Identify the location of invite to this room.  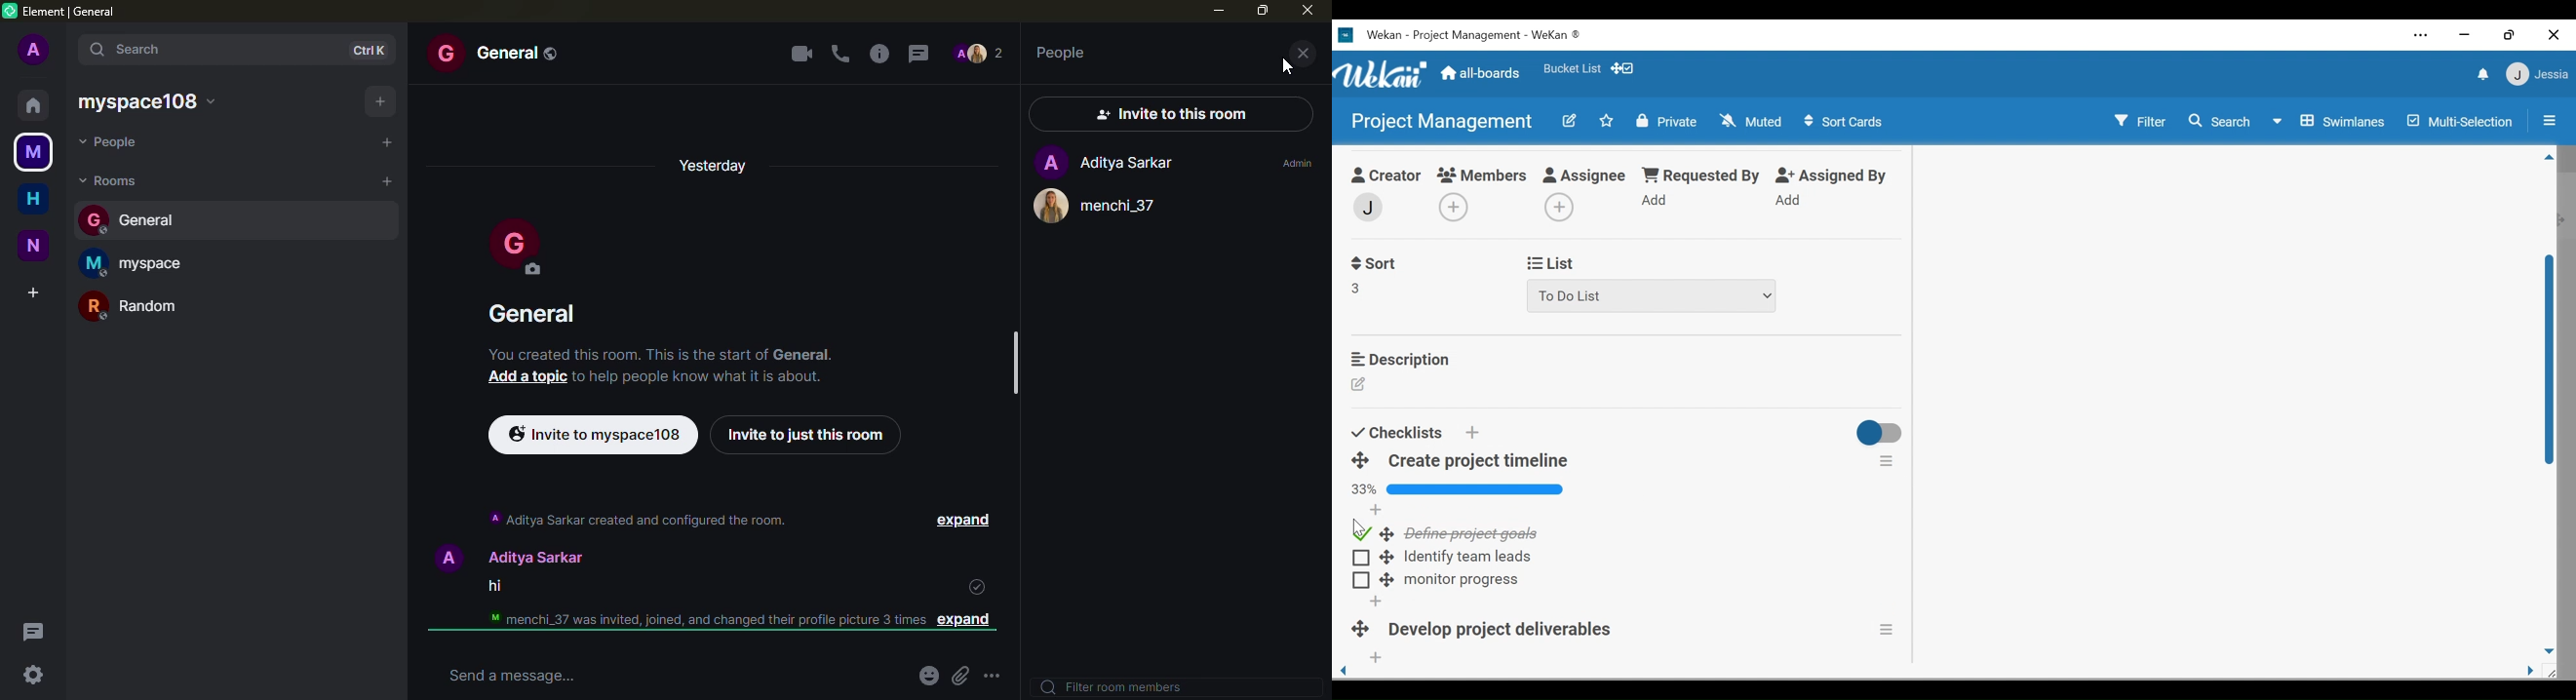
(1171, 113).